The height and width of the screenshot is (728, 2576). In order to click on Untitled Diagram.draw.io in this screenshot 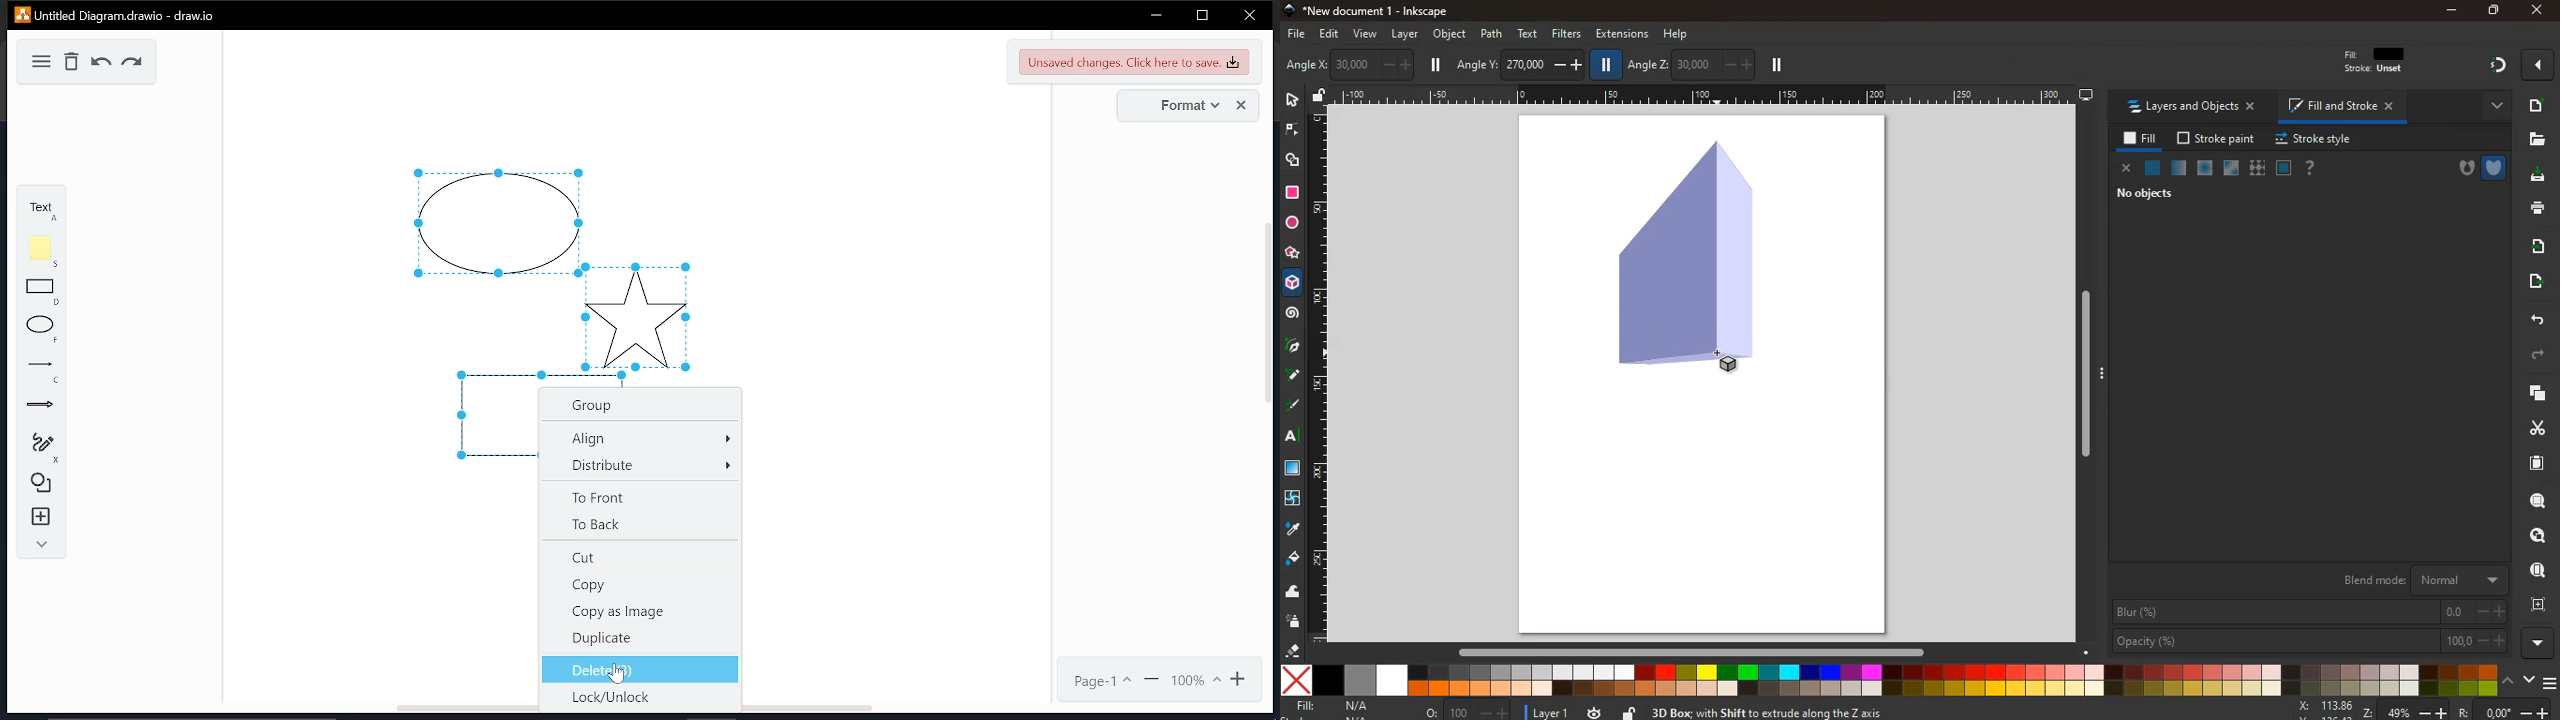, I will do `click(116, 14)`.